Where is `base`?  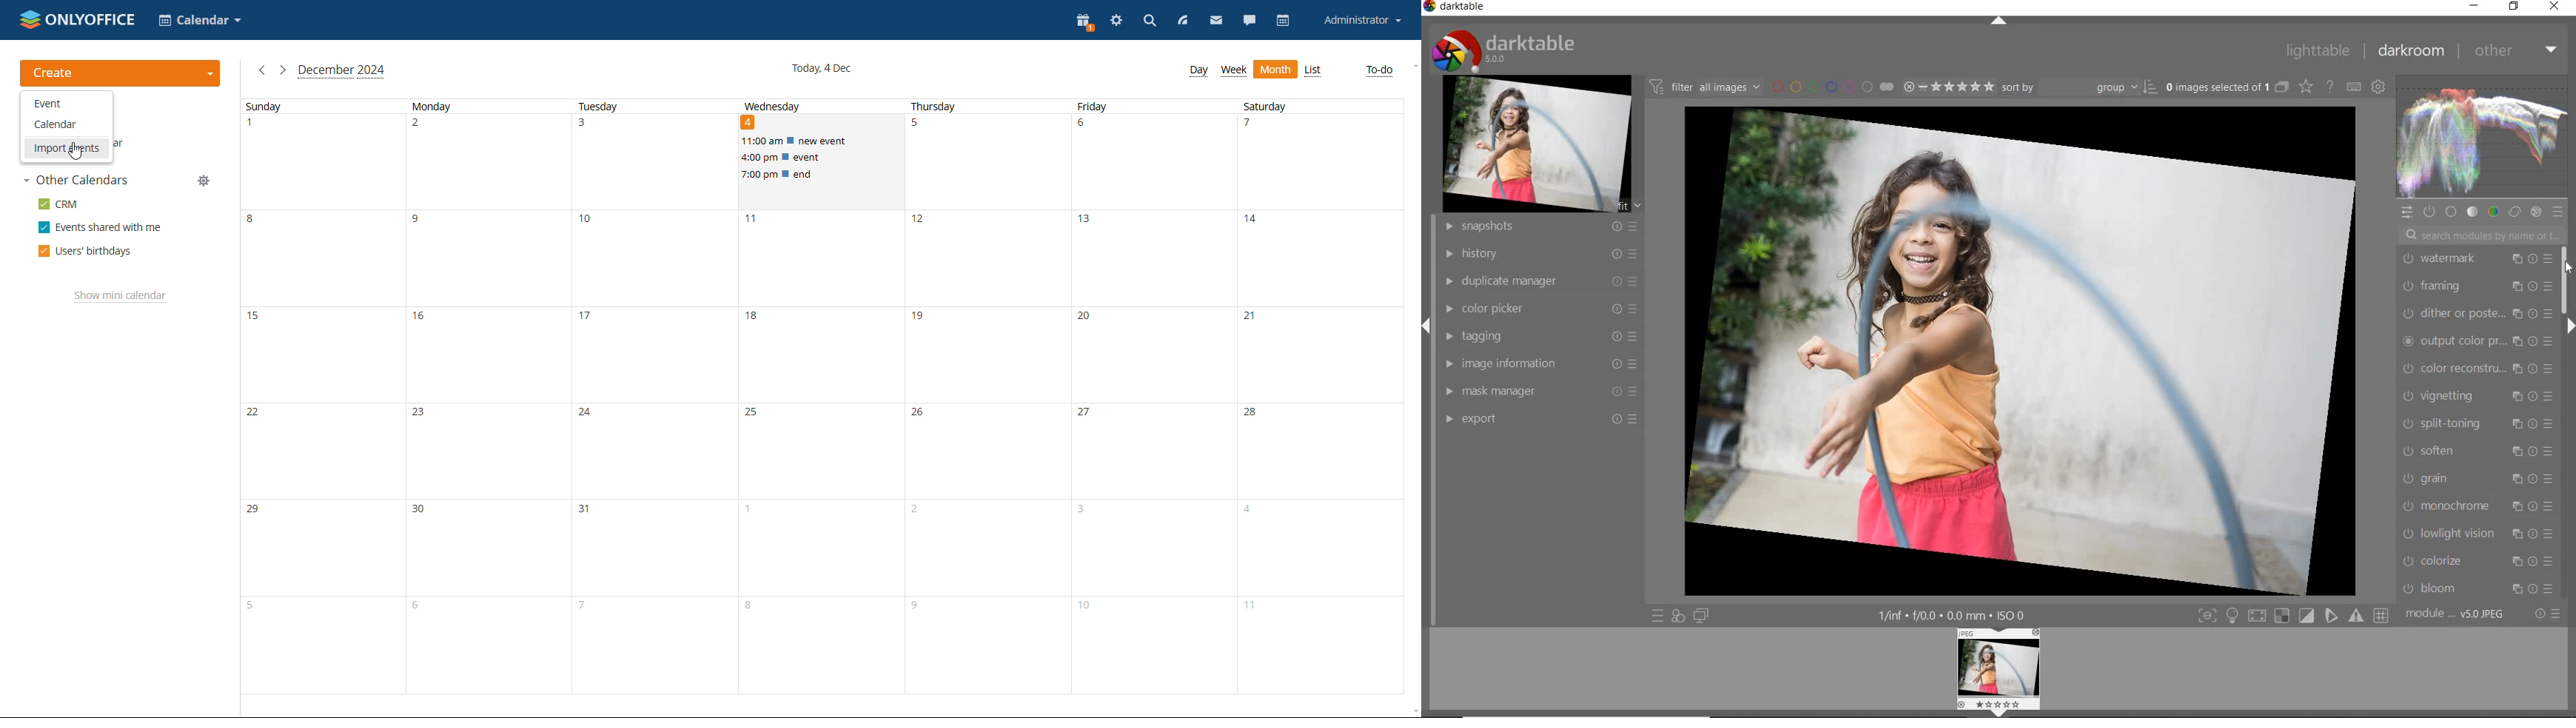 base is located at coordinates (2452, 213).